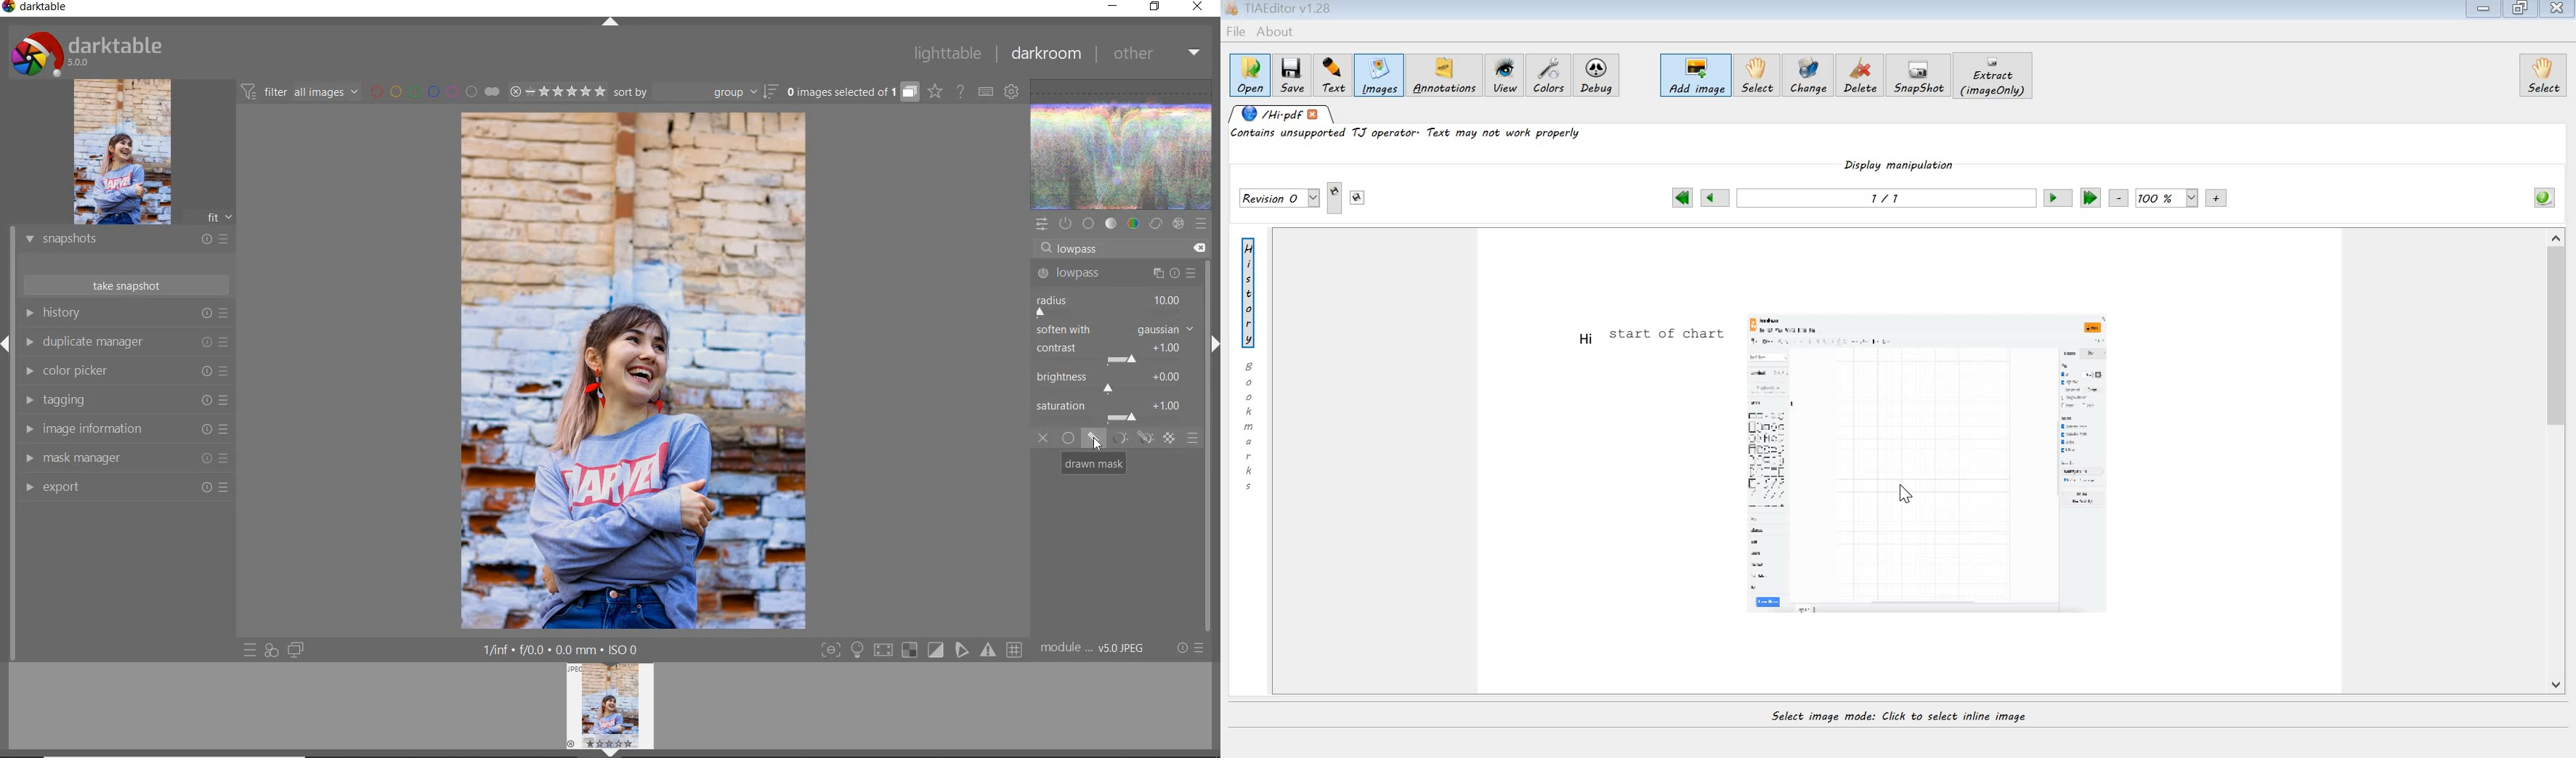 This screenshot has height=784, width=2576. Describe the element at coordinates (614, 709) in the screenshot. I see `image preview` at that location.